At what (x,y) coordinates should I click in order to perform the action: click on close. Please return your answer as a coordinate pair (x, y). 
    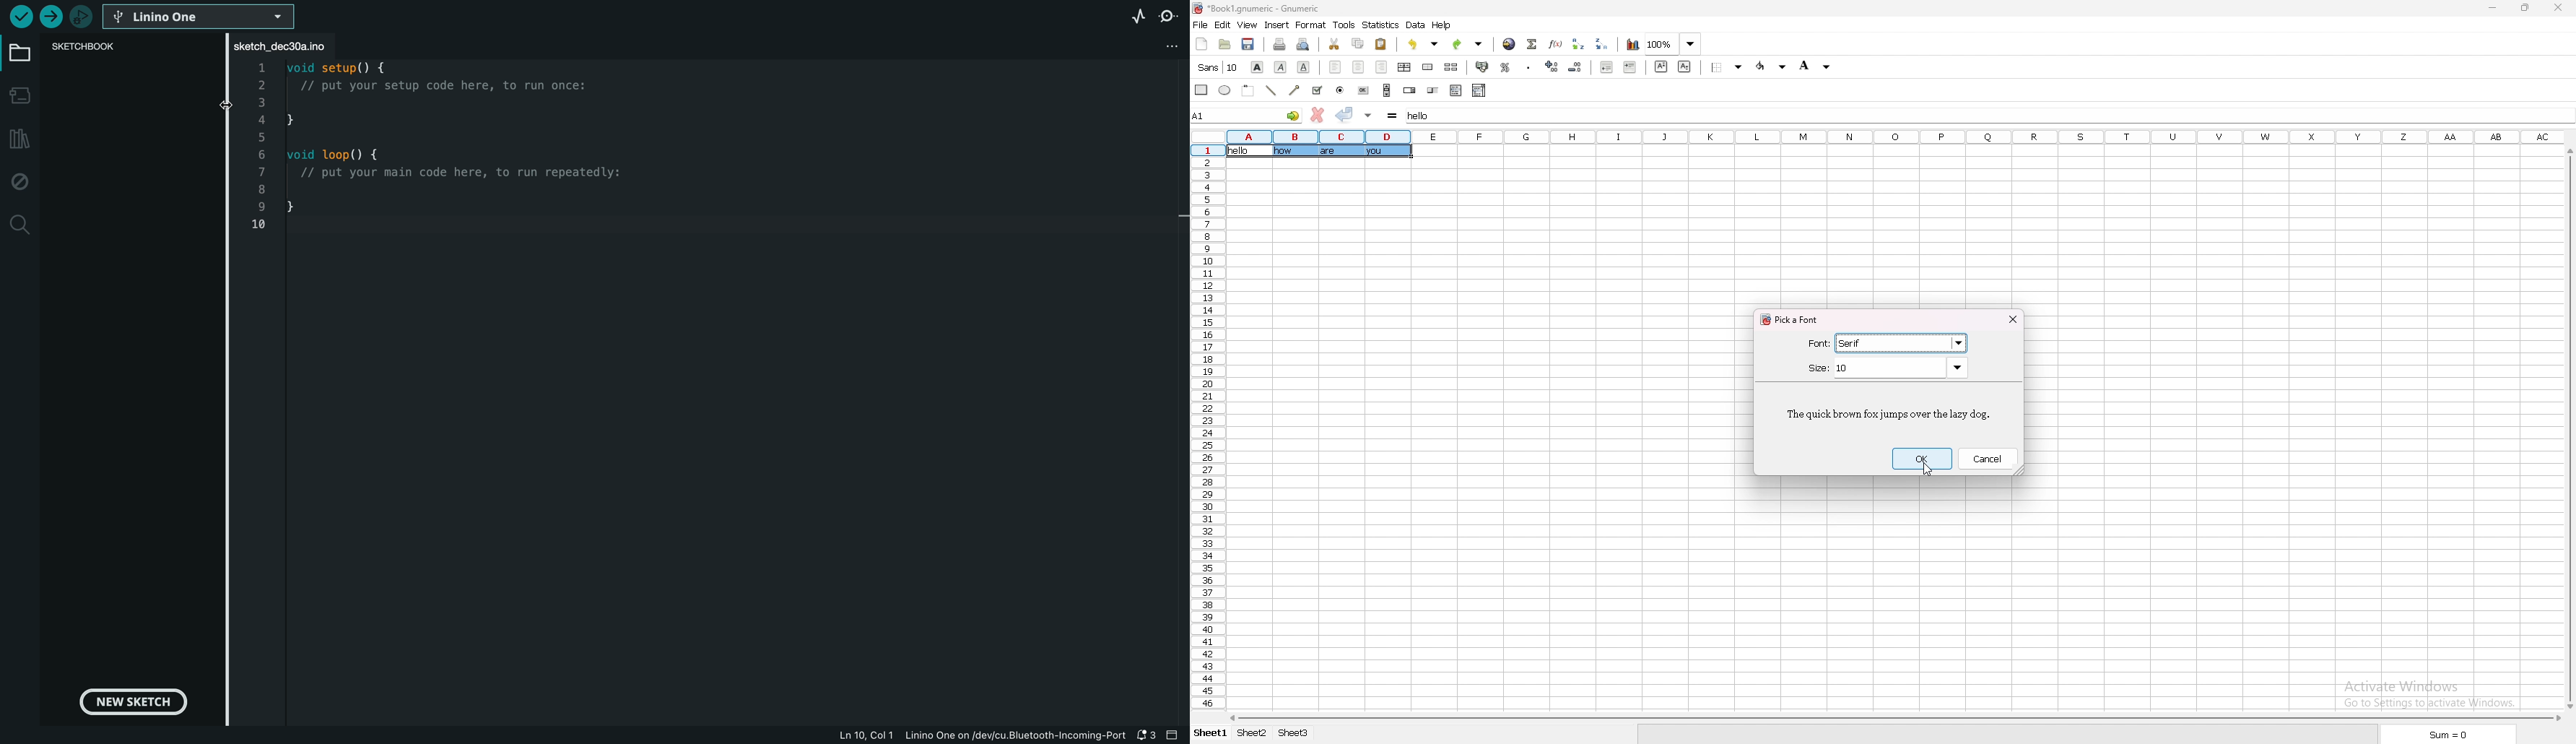
    Looking at the image, I should click on (2559, 8).